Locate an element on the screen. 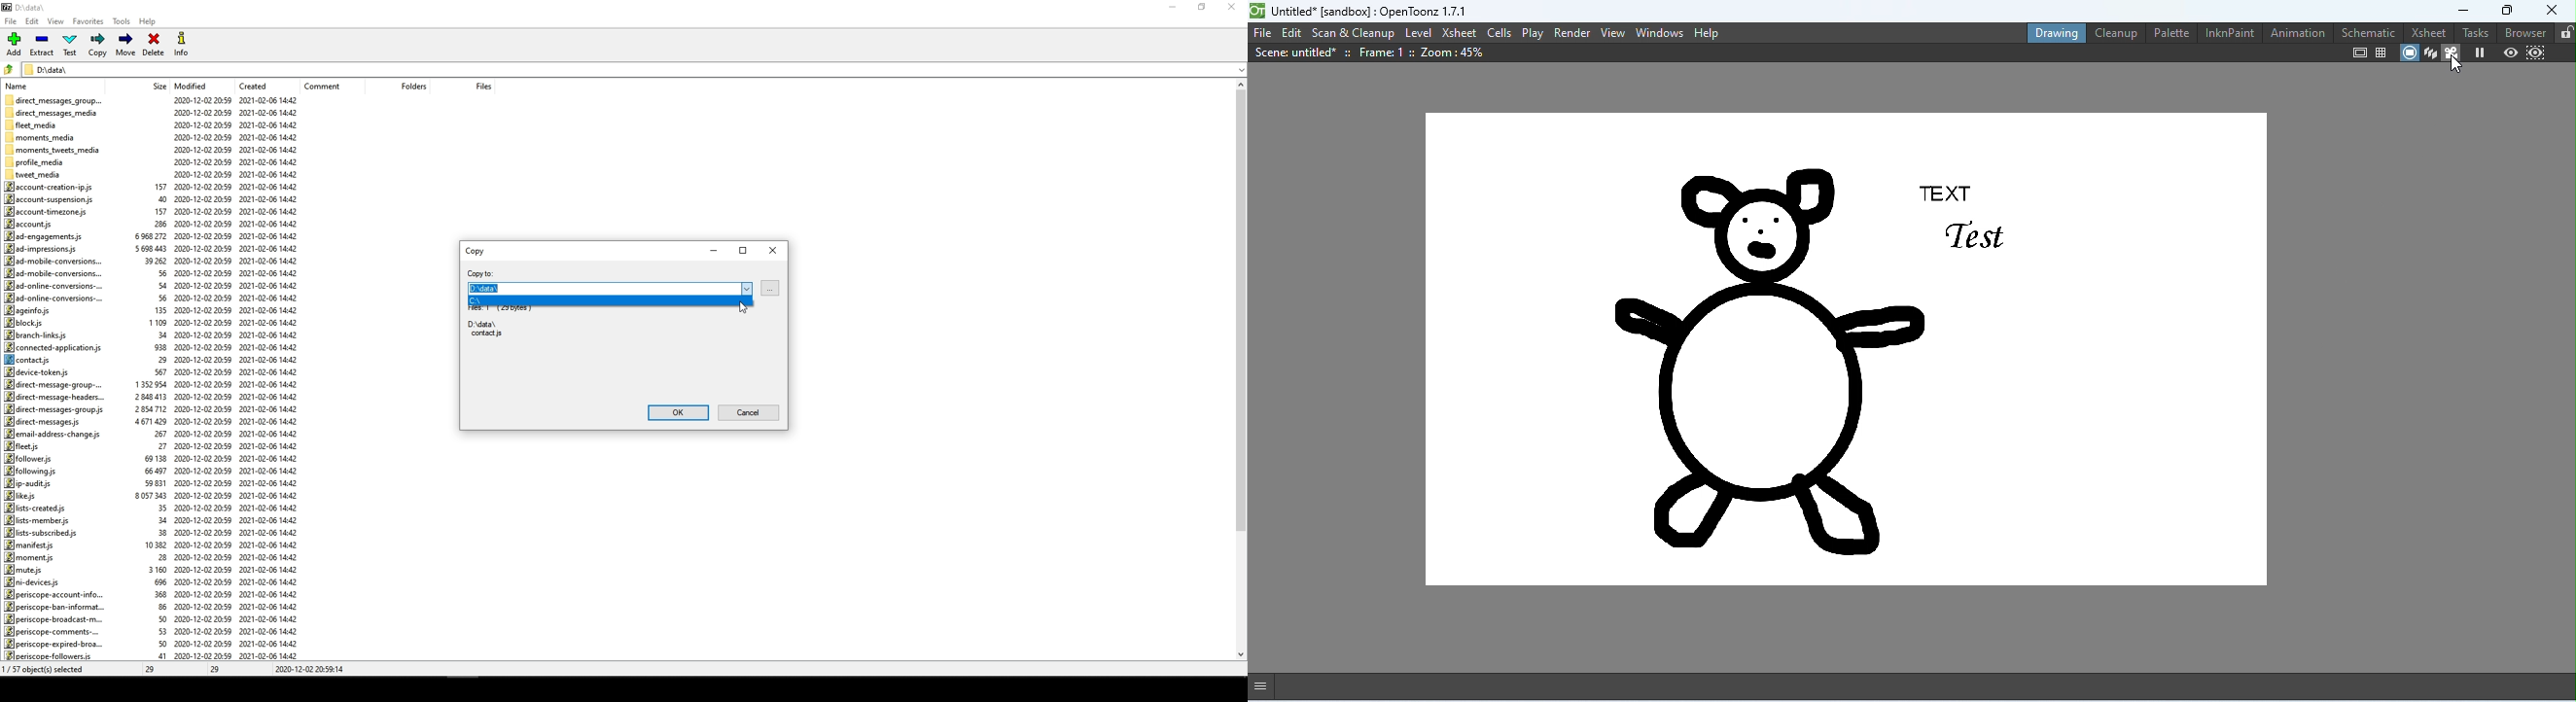  ad-impressions.js is located at coordinates (46, 249).